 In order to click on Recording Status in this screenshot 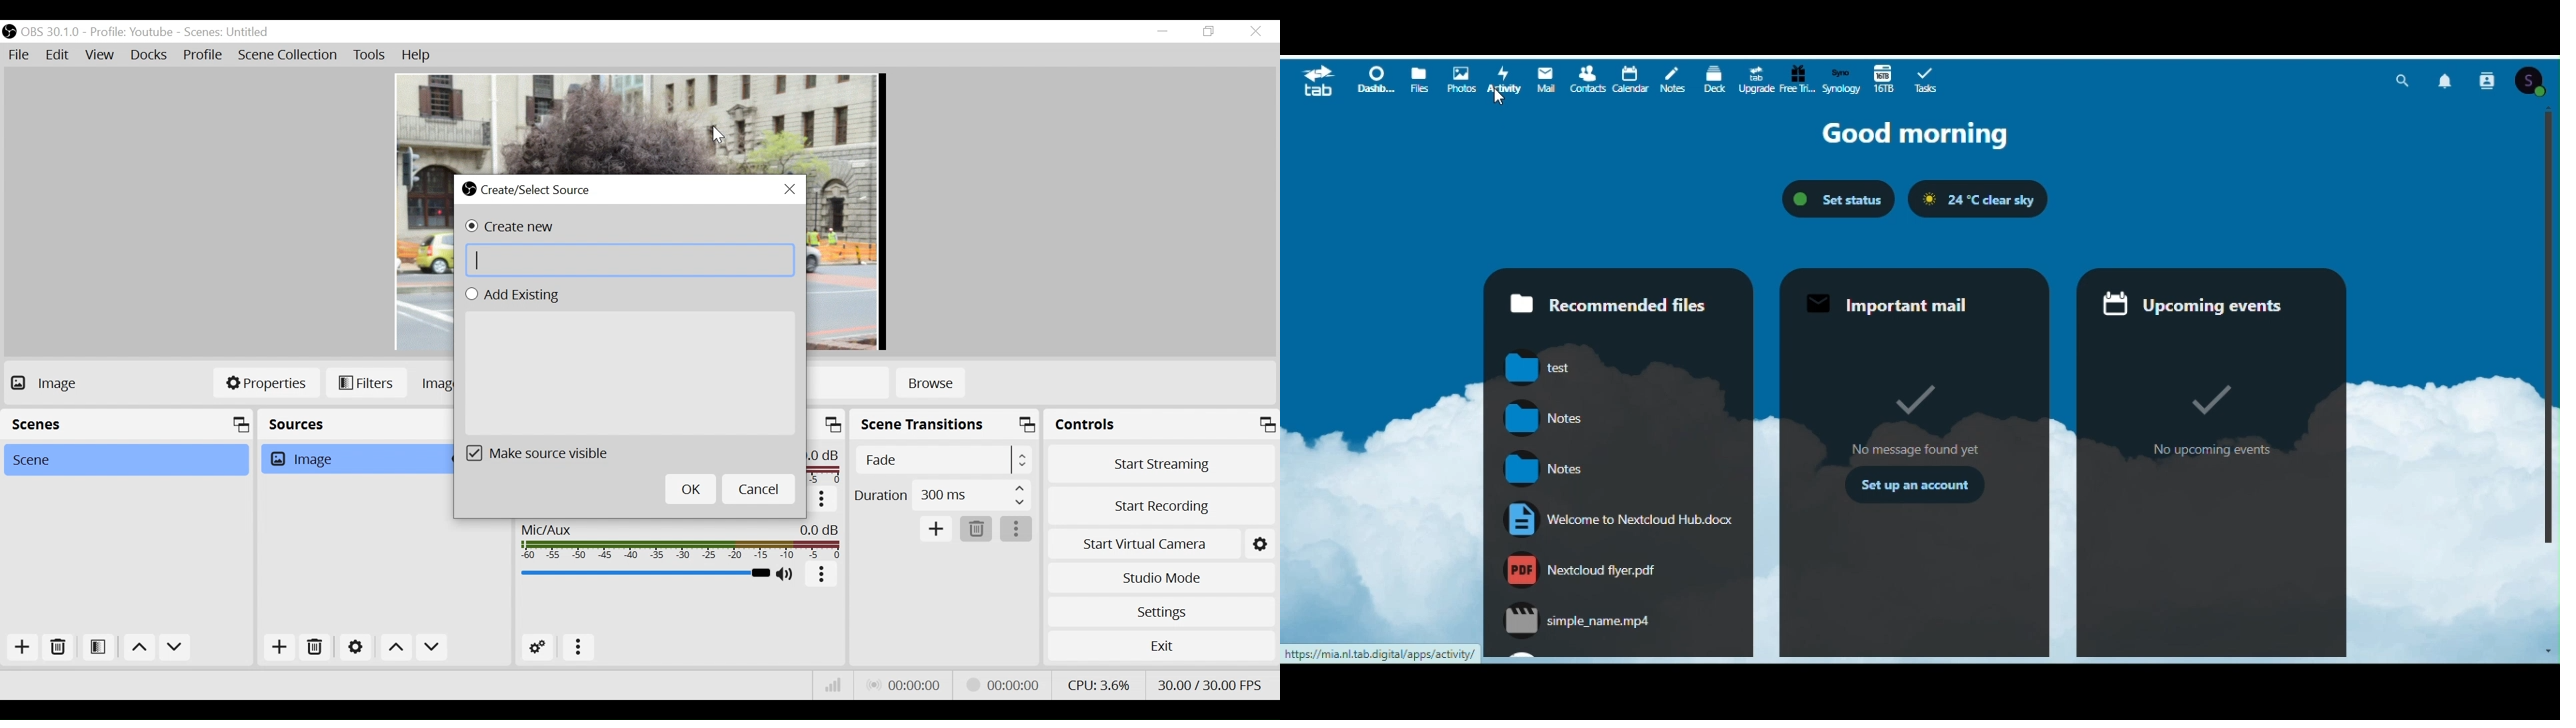, I will do `click(1003, 685)`.